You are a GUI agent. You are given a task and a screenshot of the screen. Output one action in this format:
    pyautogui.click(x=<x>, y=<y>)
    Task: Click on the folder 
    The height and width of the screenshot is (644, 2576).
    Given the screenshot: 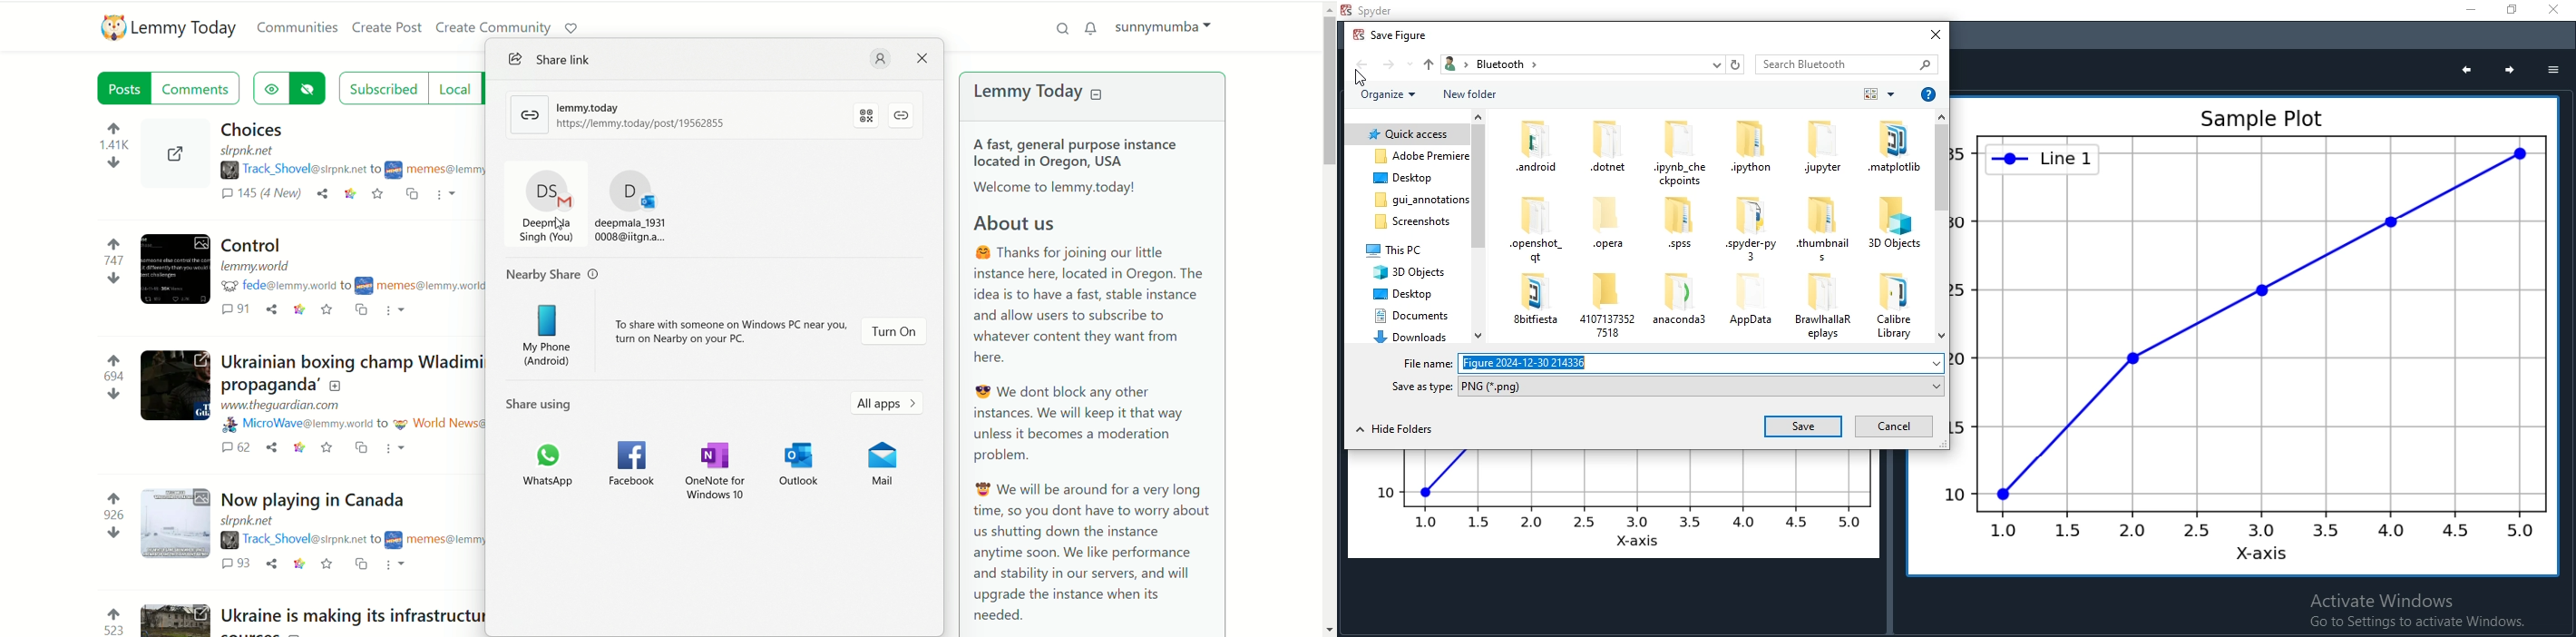 What is the action you would take?
    pyautogui.click(x=1406, y=155)
    